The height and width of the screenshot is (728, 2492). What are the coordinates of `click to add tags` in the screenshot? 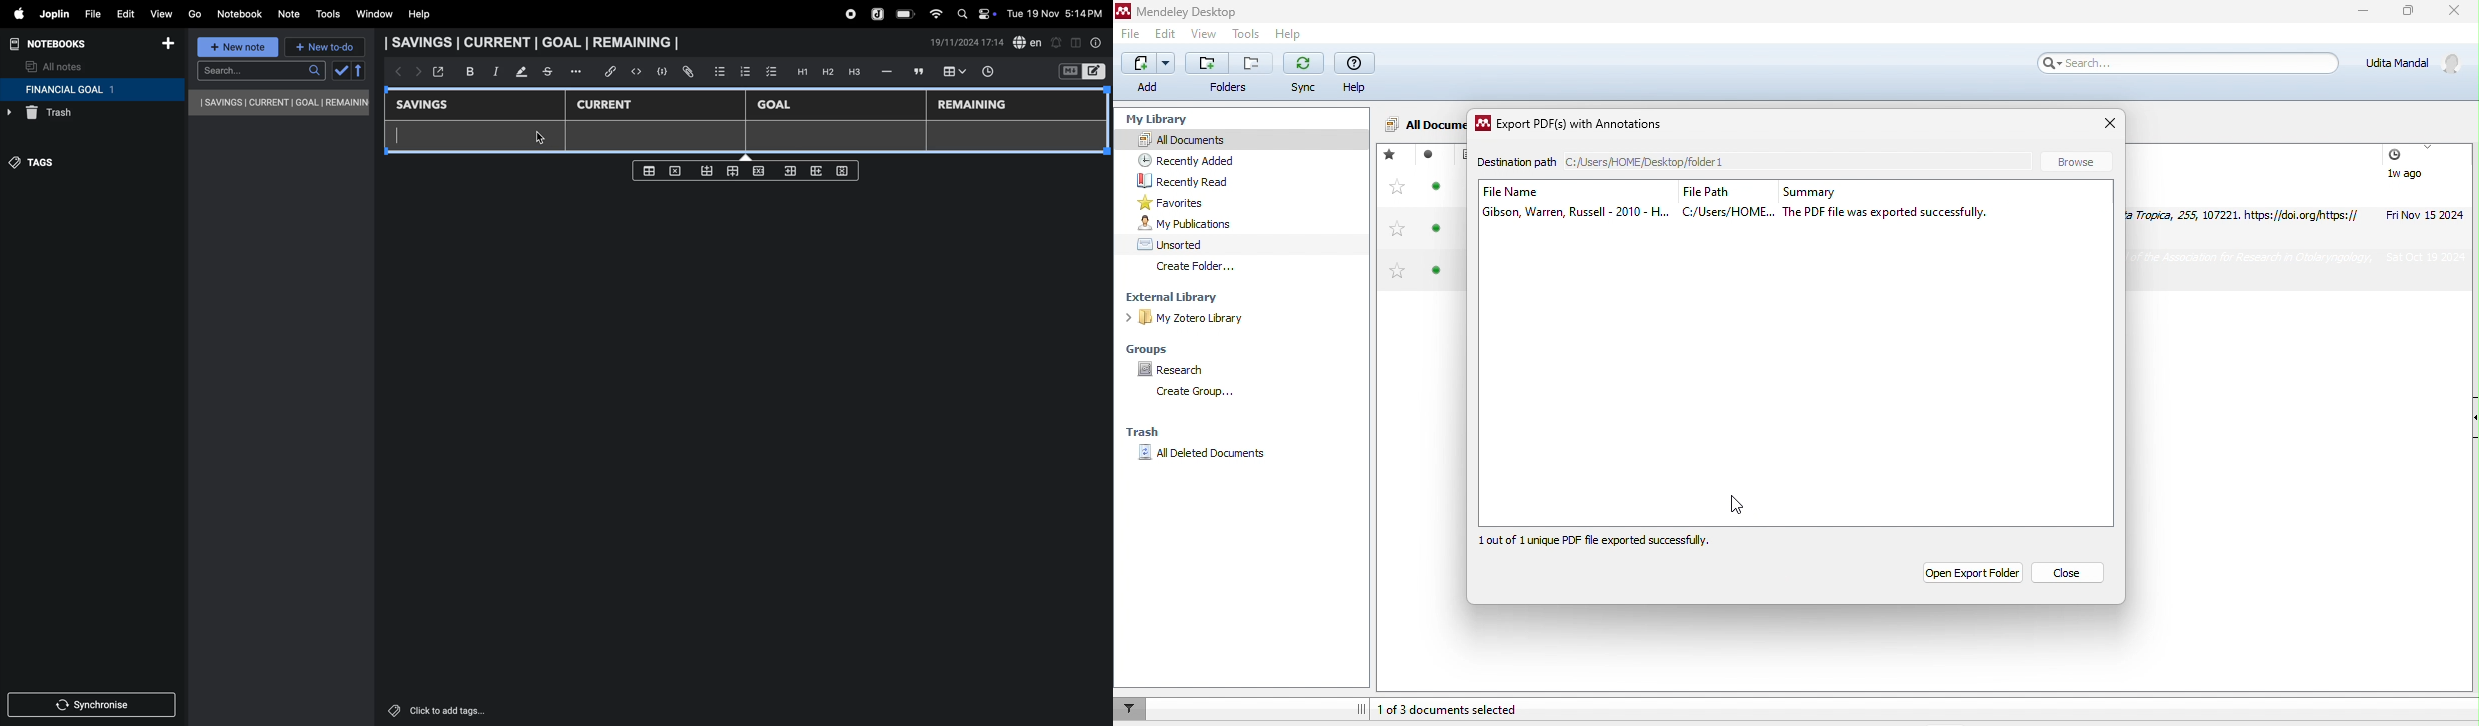 It's located at (460, 709).